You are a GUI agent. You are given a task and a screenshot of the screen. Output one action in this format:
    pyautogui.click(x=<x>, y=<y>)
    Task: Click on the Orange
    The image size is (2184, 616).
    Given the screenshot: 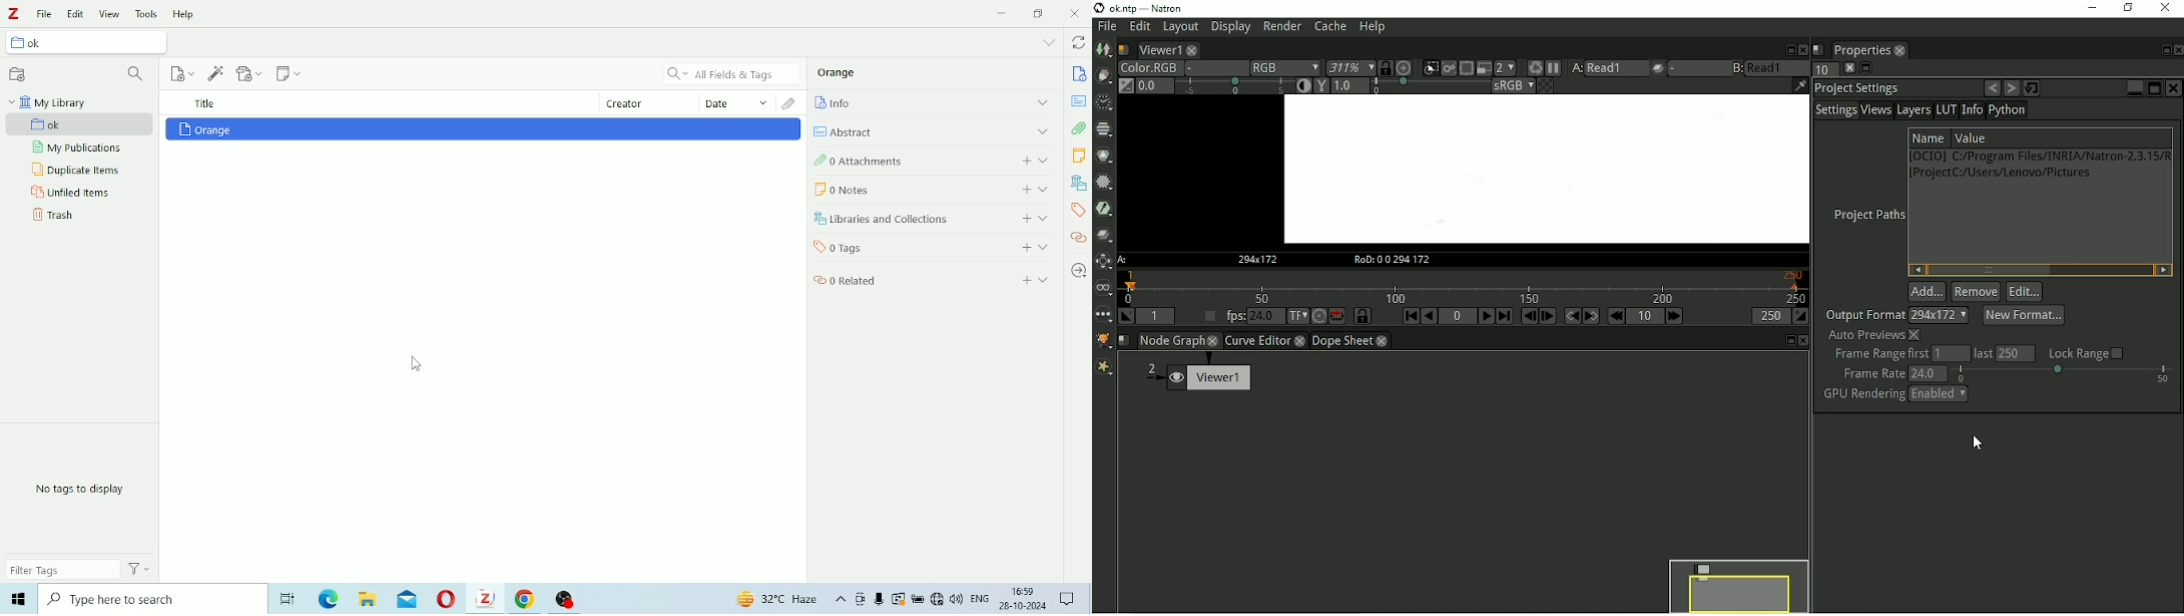 What is the action you would take?
    pyautogui.click(x=837, y=72)
    